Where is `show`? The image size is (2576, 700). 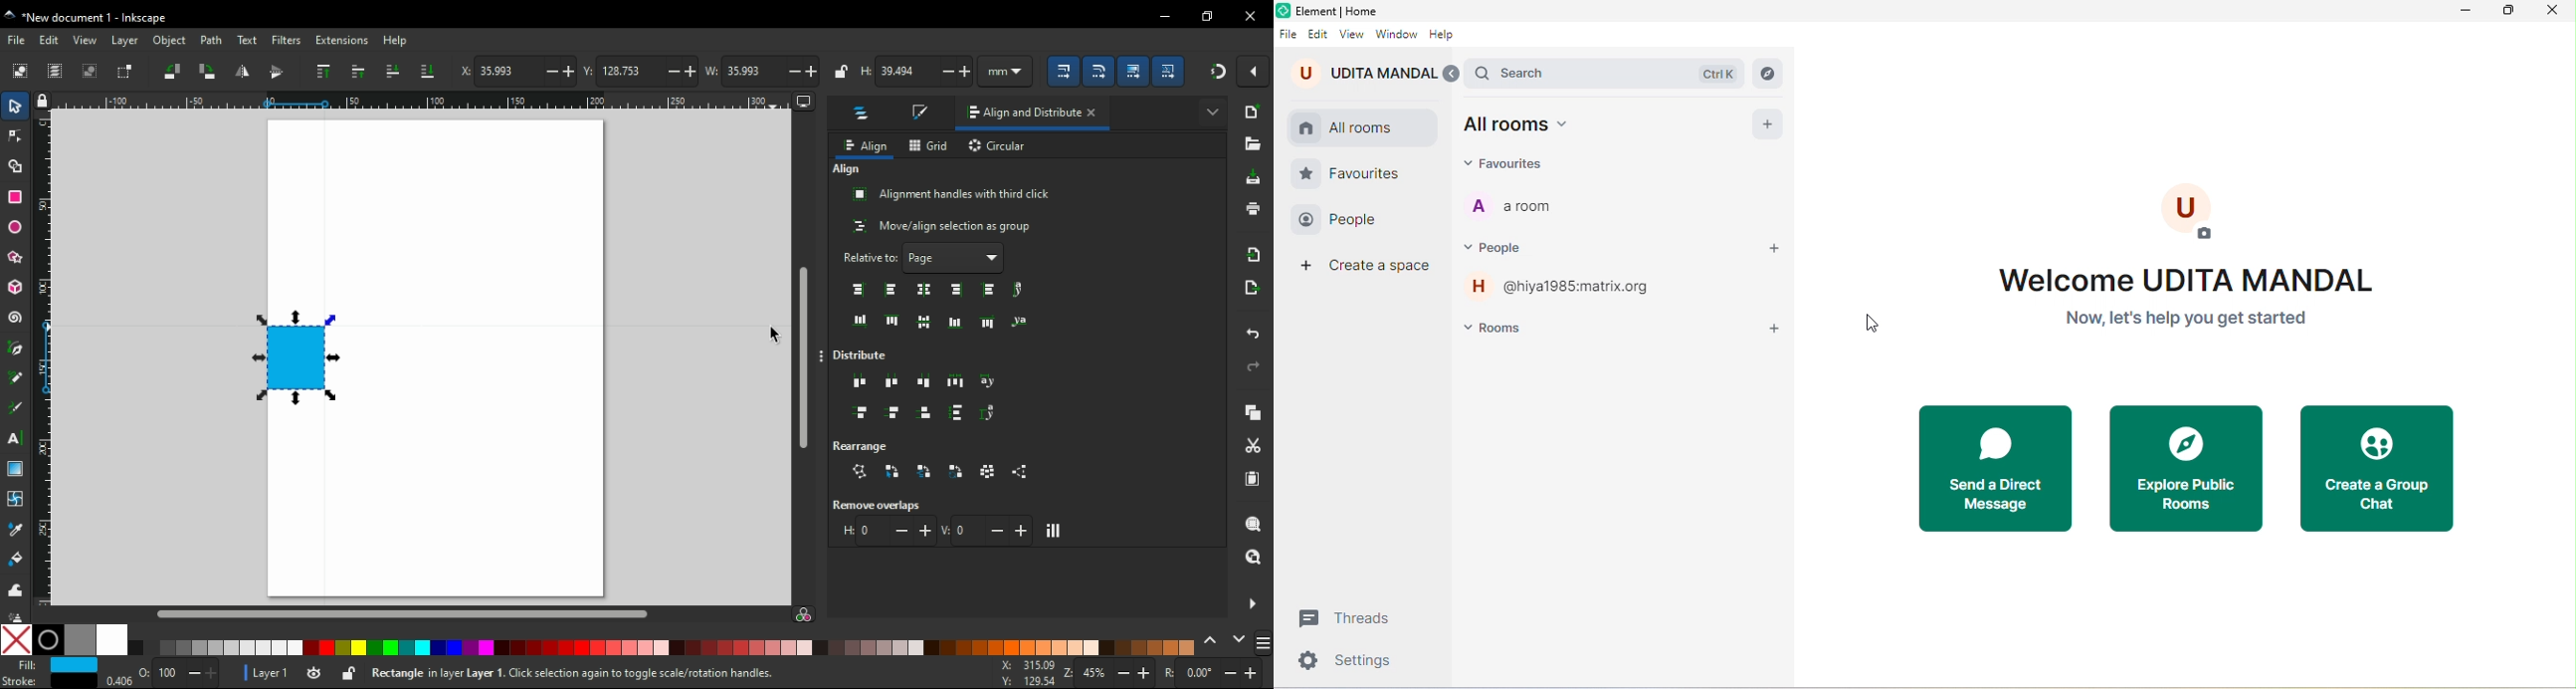 show is located at coordinates (1214, 112).